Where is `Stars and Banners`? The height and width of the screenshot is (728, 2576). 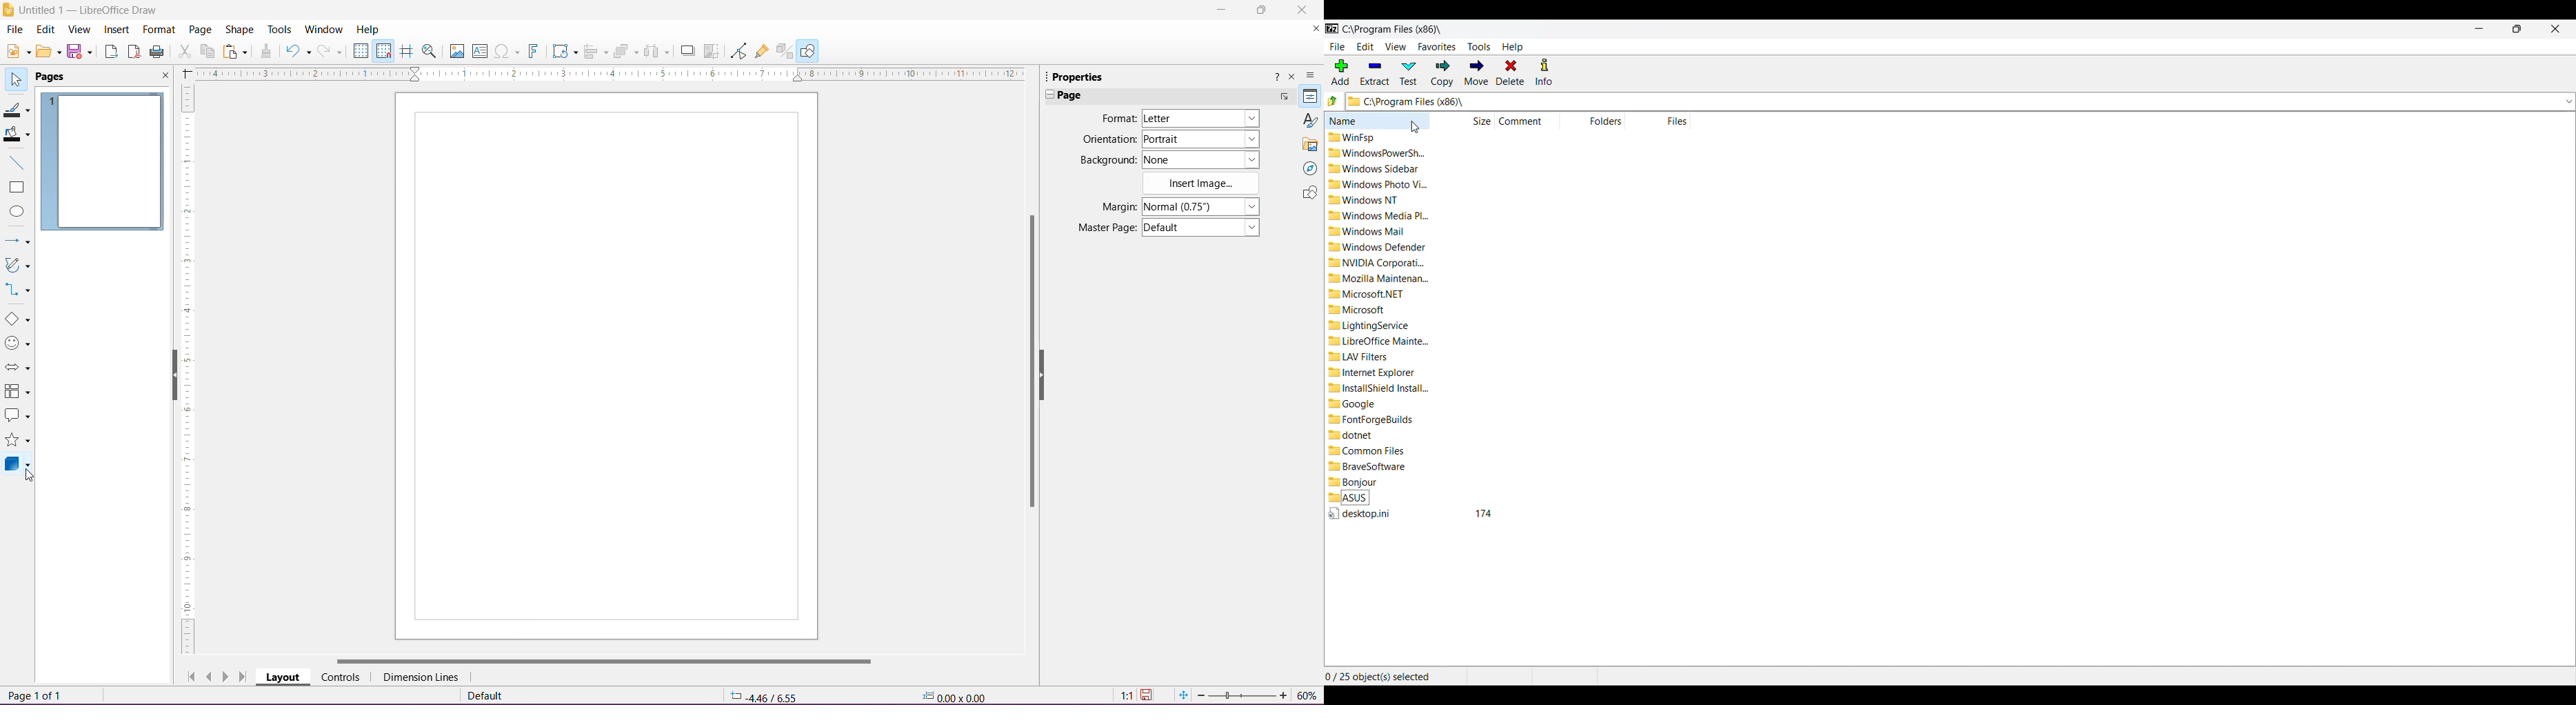
Stars and Banners is located at coordinates (18, 441).